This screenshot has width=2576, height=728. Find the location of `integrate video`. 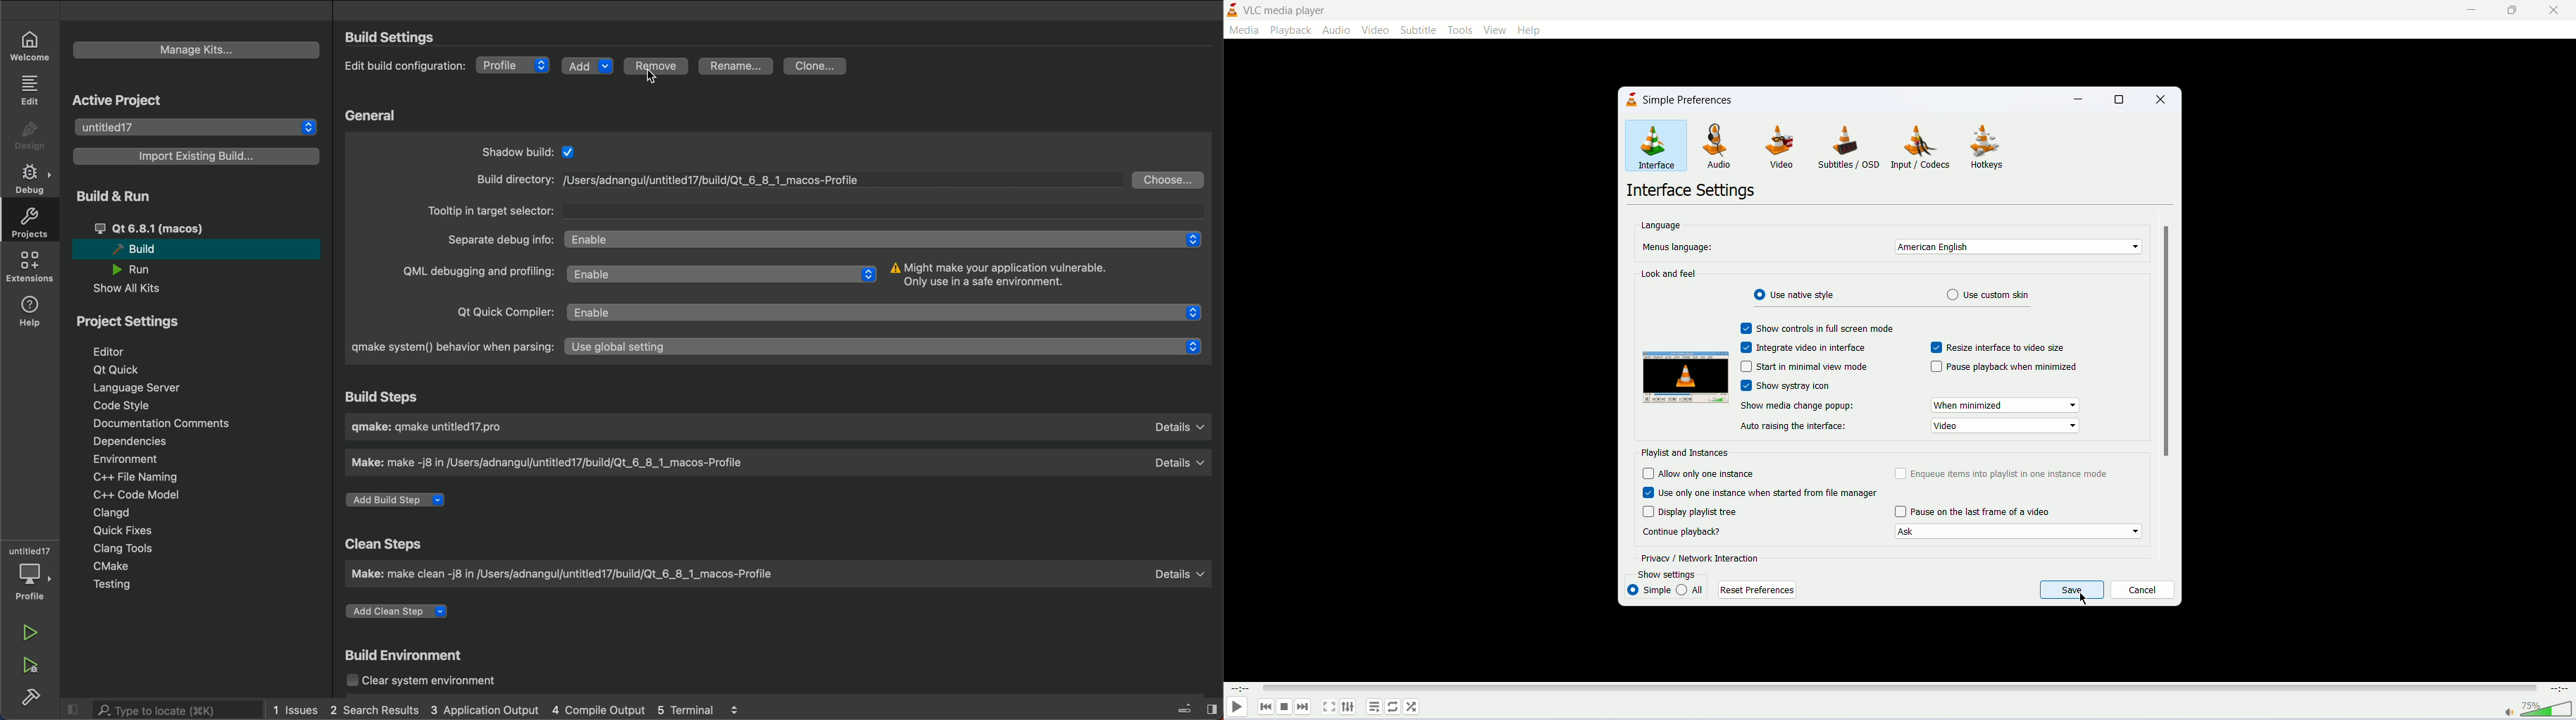

integrate video is located at coordinates (1806, 347).